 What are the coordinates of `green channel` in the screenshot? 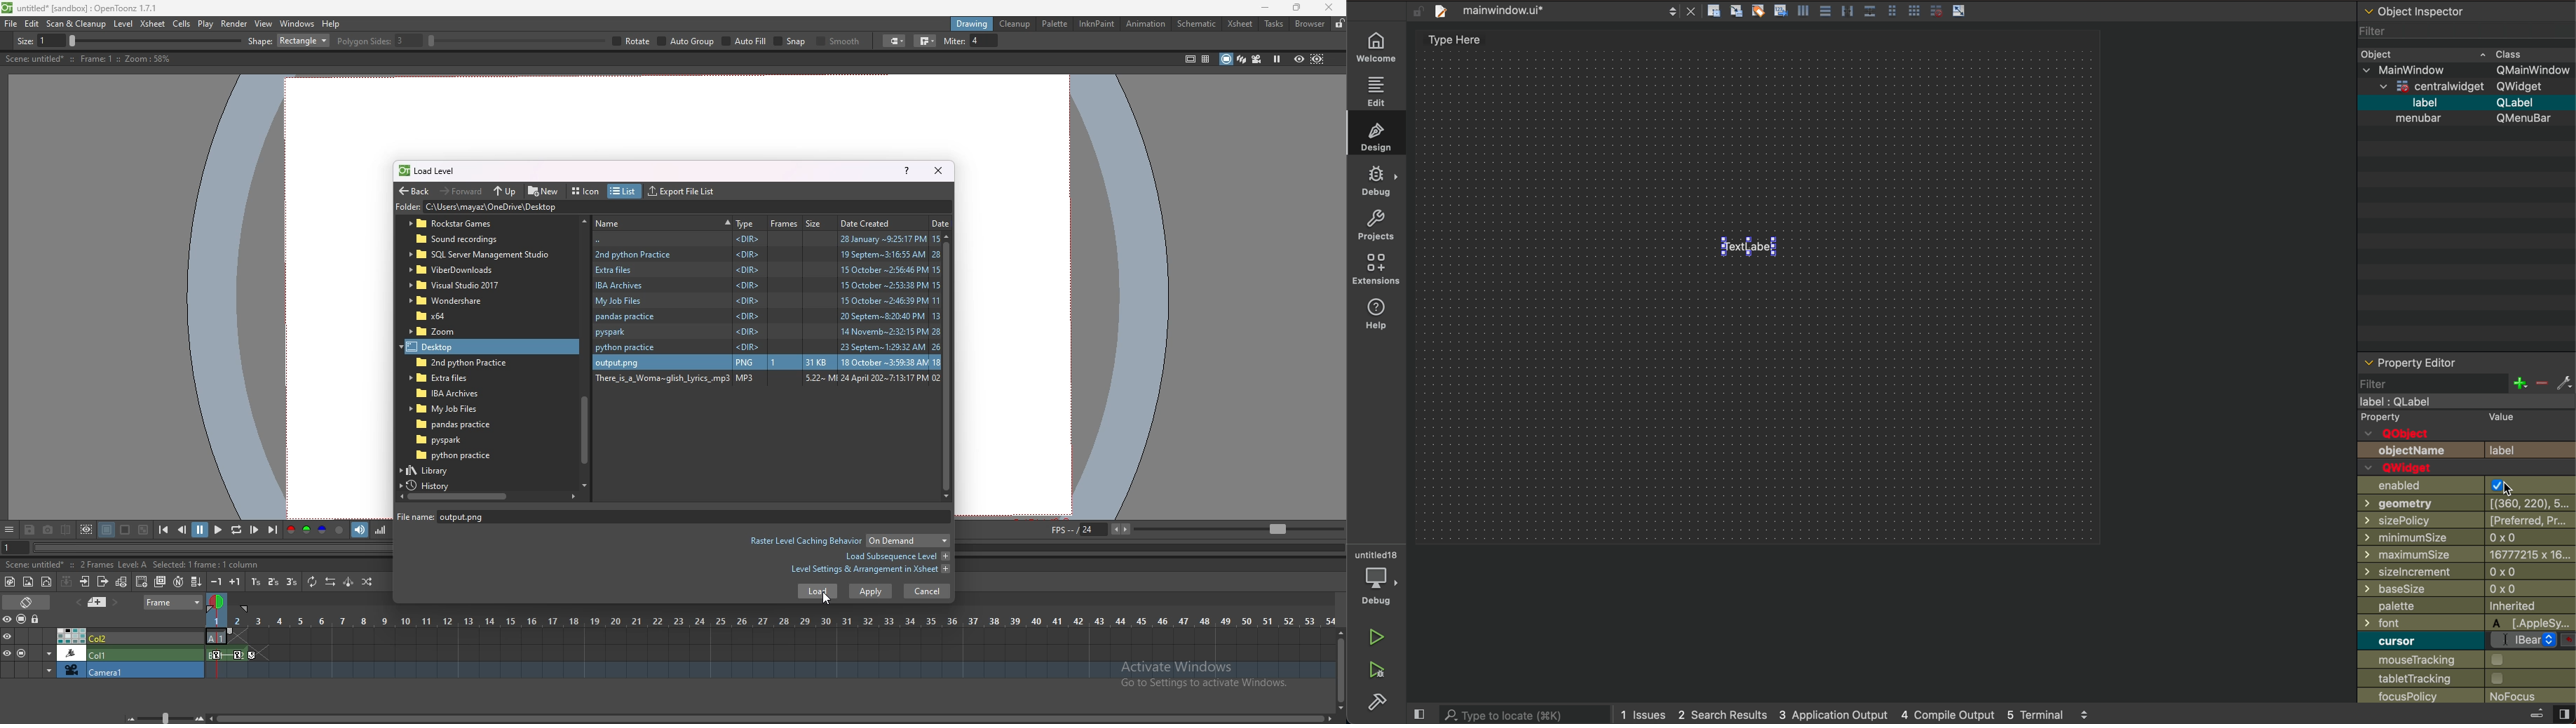 It's located at (306, 530).